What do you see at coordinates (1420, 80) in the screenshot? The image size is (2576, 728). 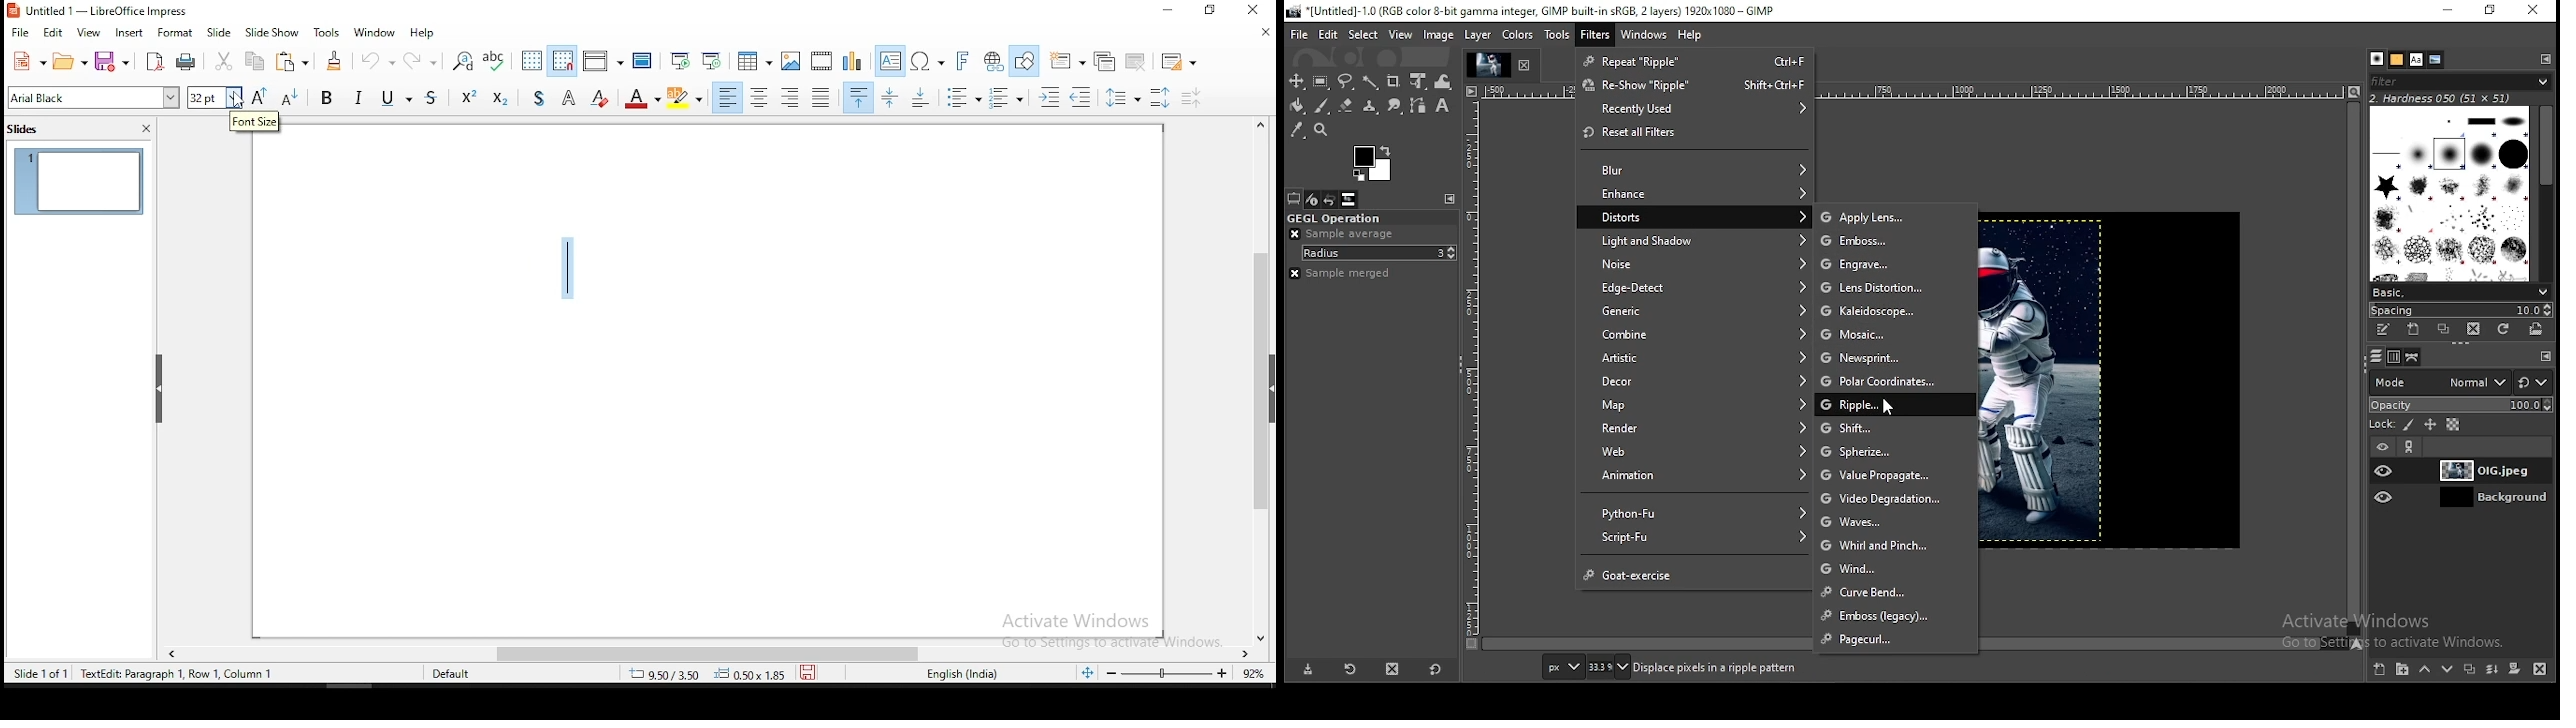 I see `unified transform tool` at bounding box center [1420, 80].